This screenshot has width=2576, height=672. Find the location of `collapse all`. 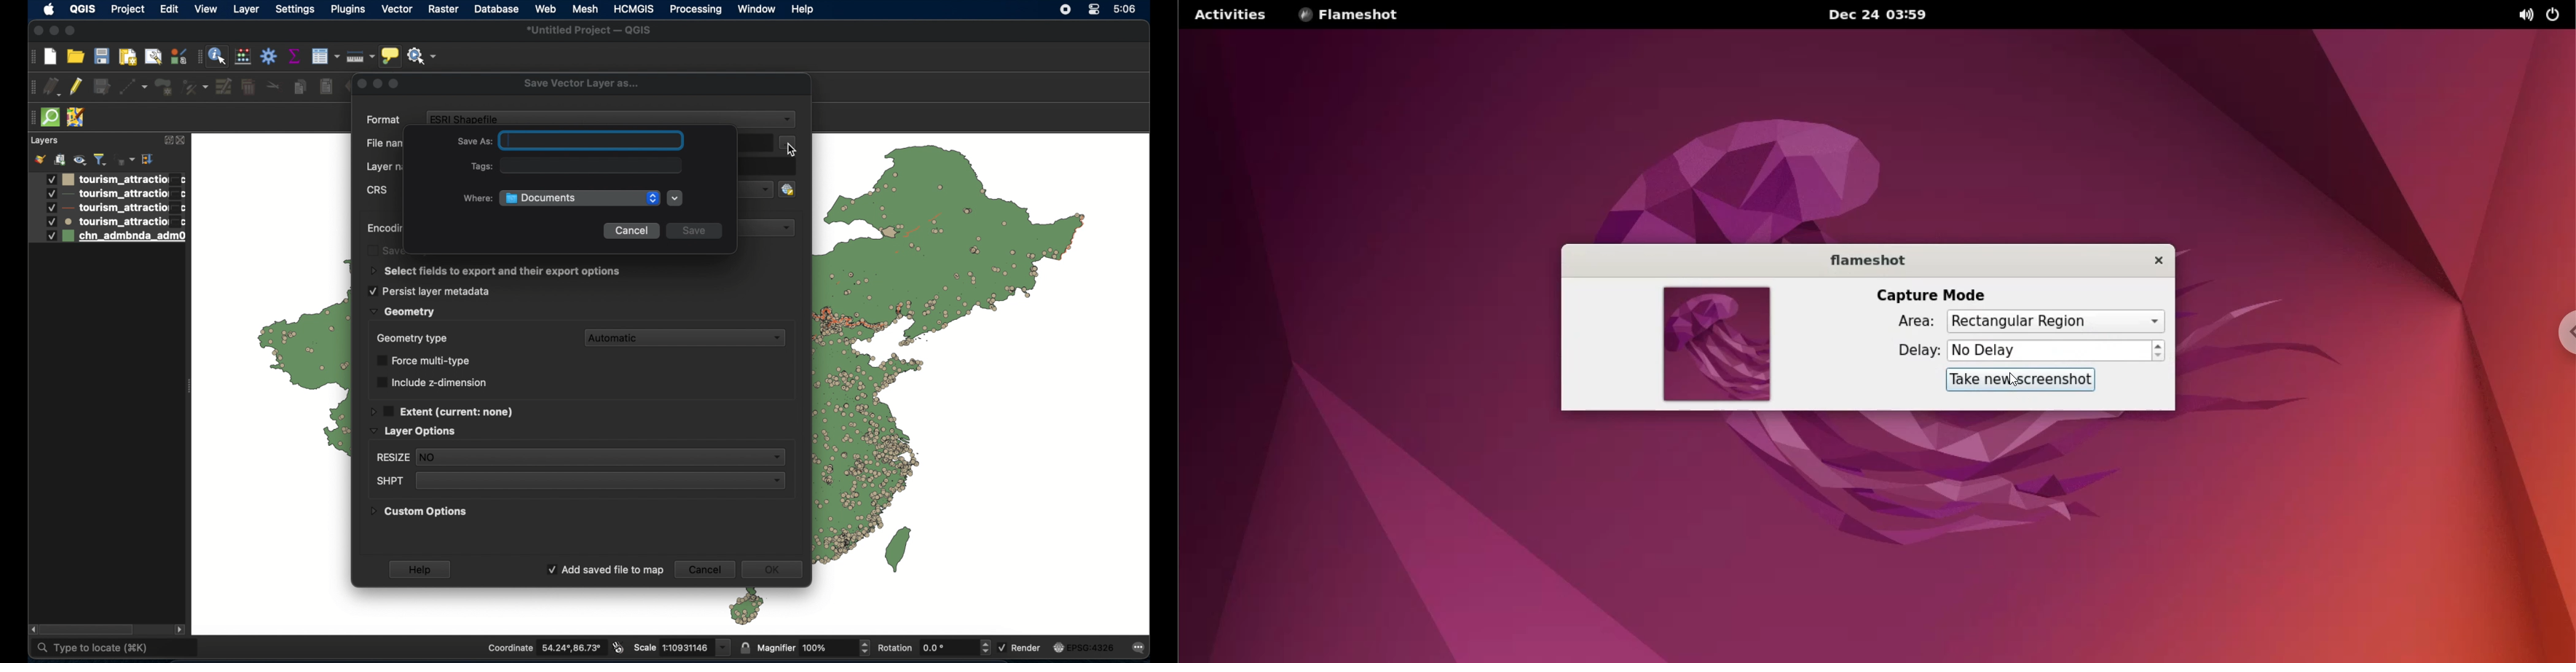

collapse all is located at coordinates (147, 159).